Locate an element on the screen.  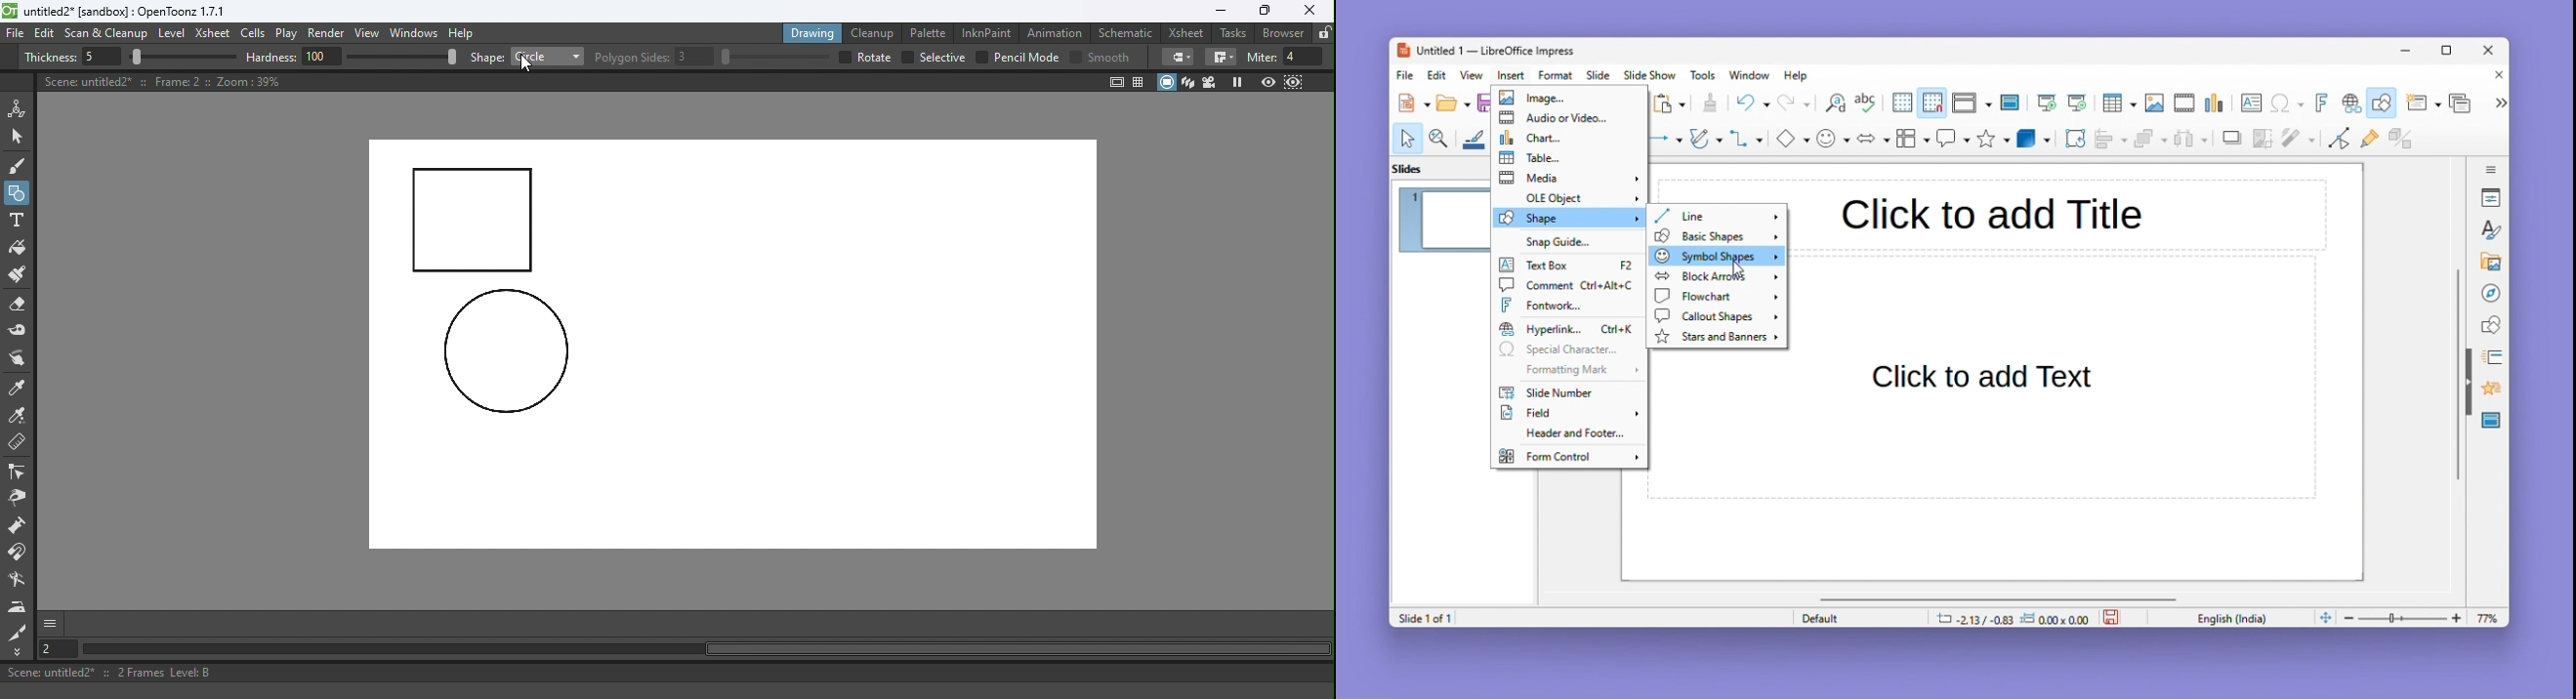
Crop image is located at coordinates (2264, 143).